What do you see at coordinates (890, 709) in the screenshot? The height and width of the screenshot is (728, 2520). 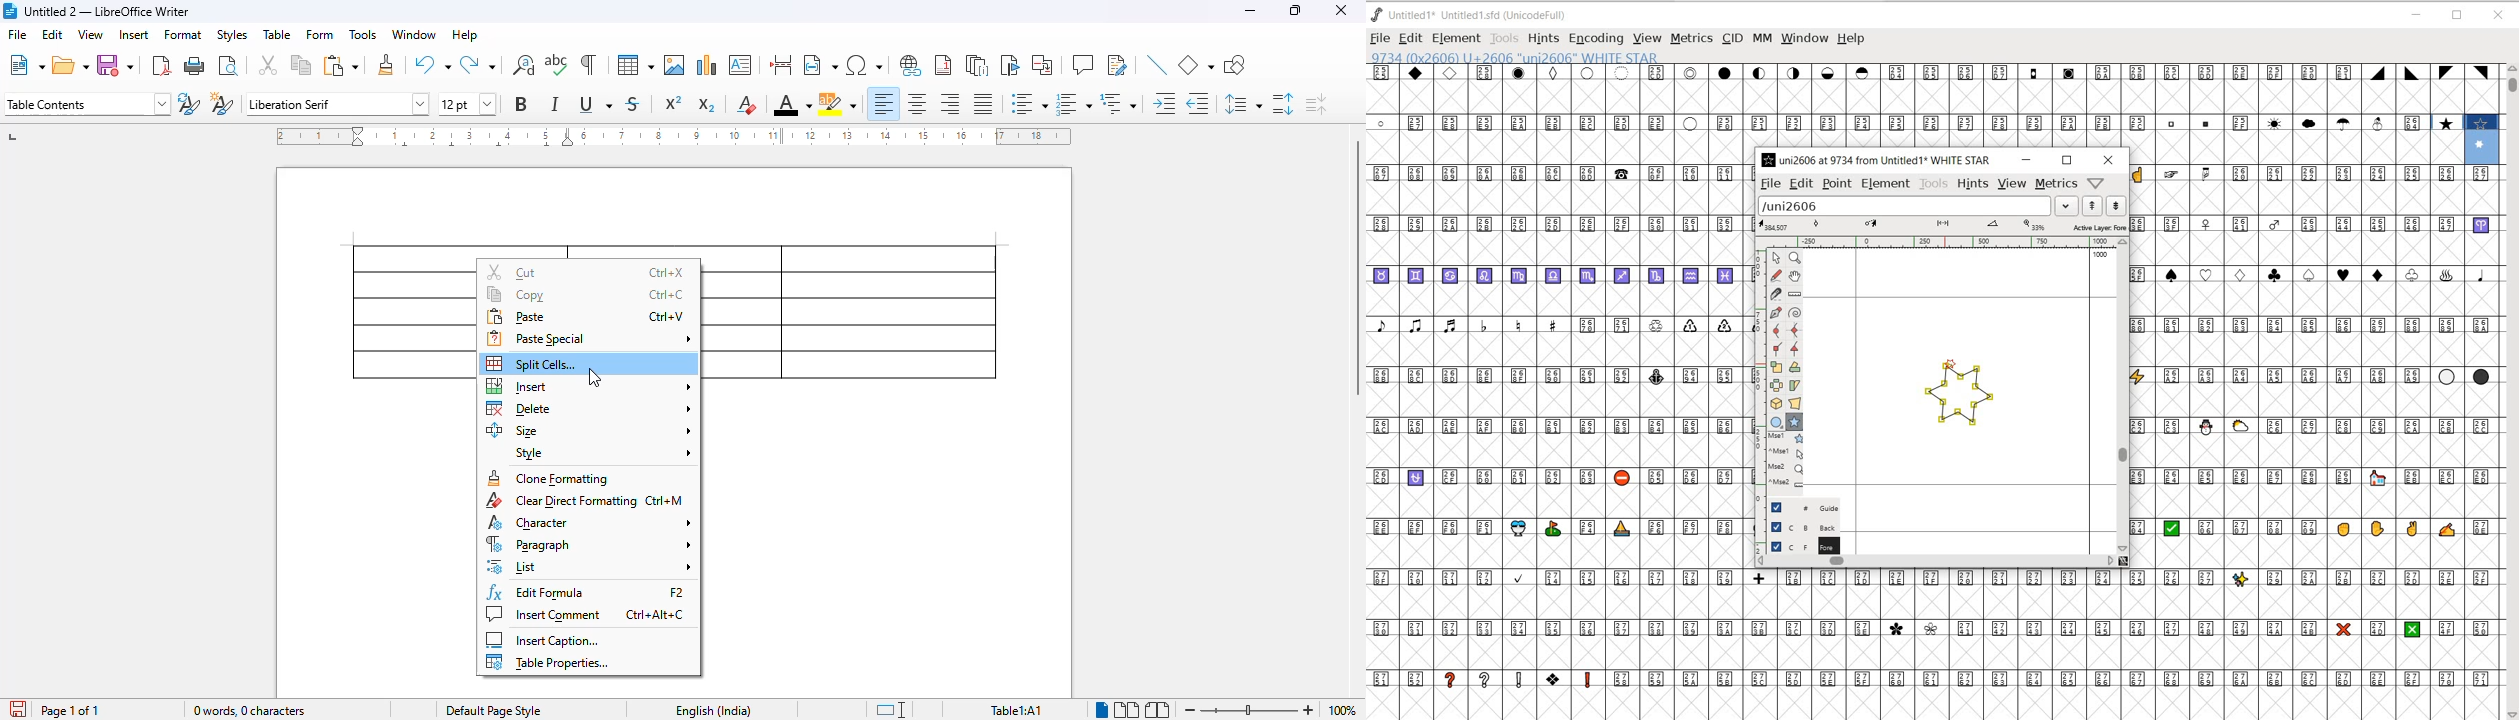 I see `standard selection` at bounding box center [890, 709].